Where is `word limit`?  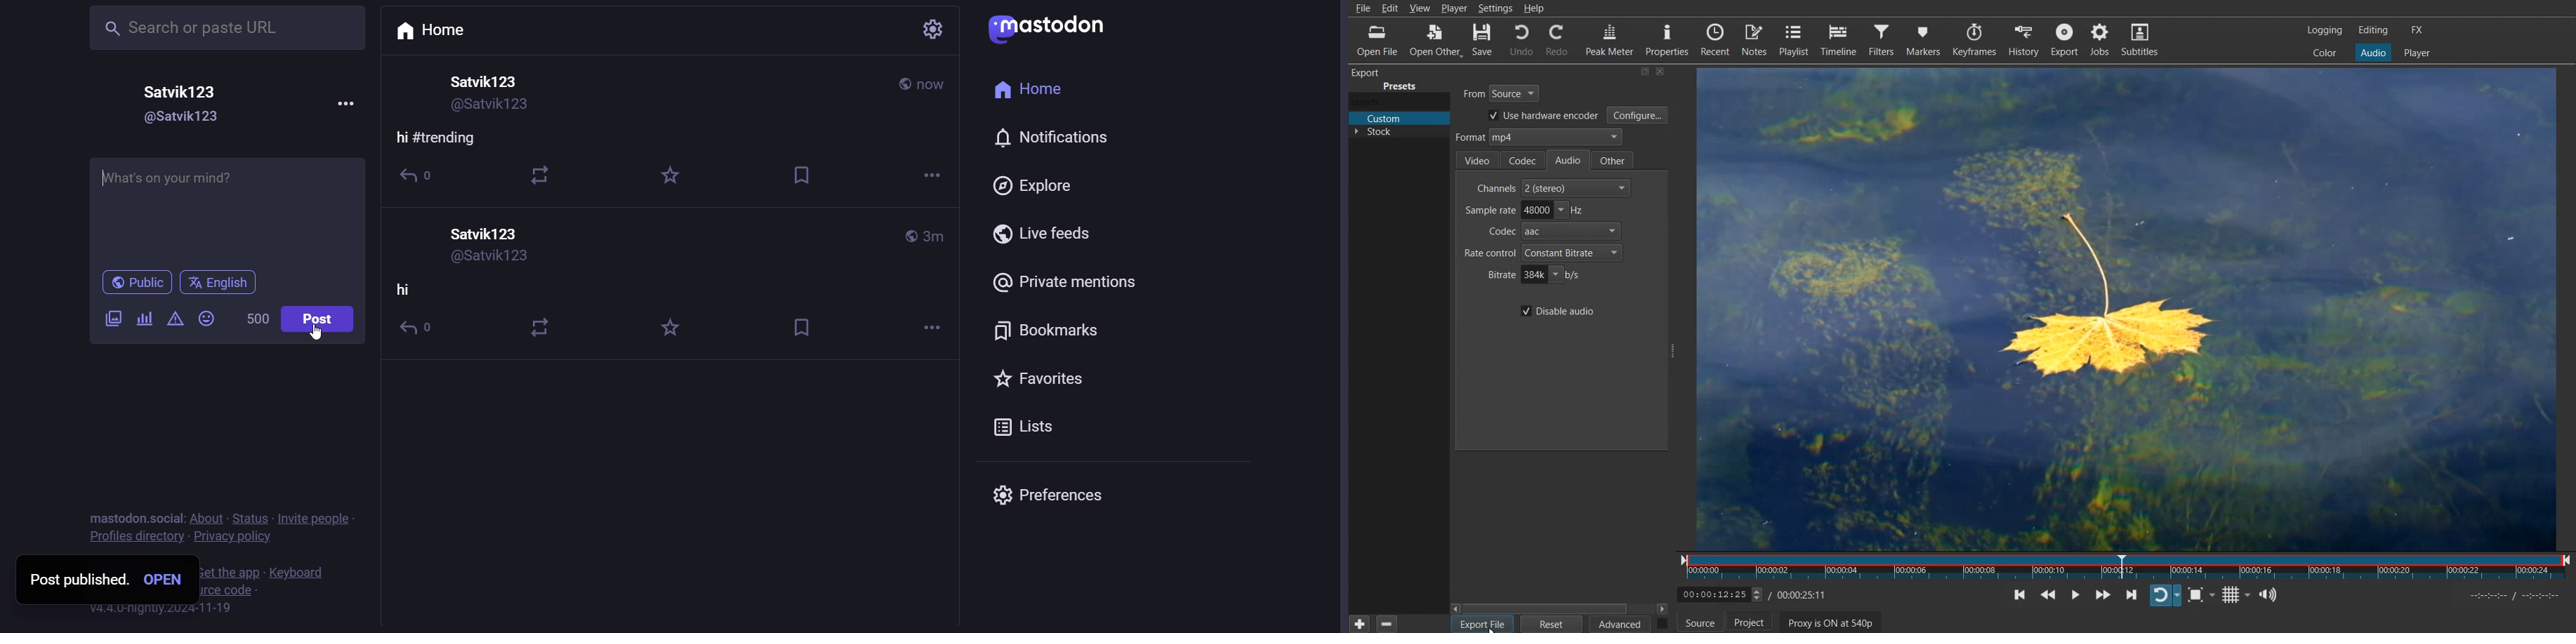 word limit is located at coordinates (257, 318).